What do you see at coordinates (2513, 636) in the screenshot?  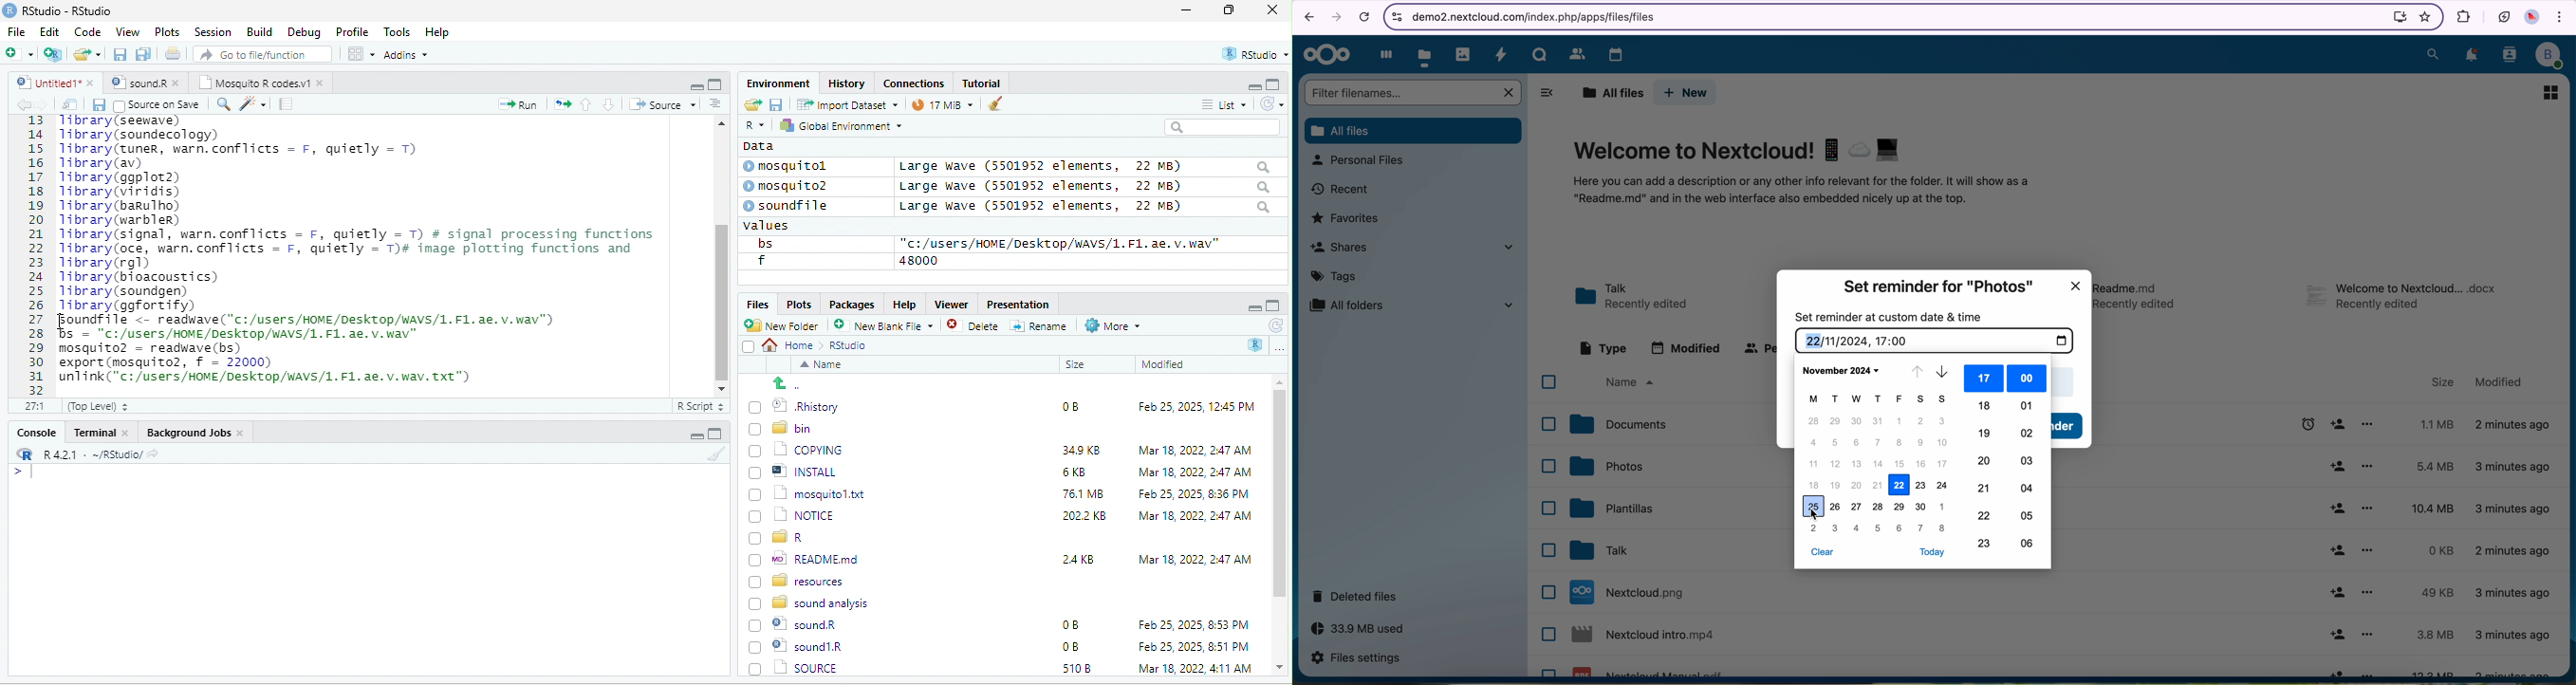 I see `3 minutes ago` at bounding box center [2513, 636].